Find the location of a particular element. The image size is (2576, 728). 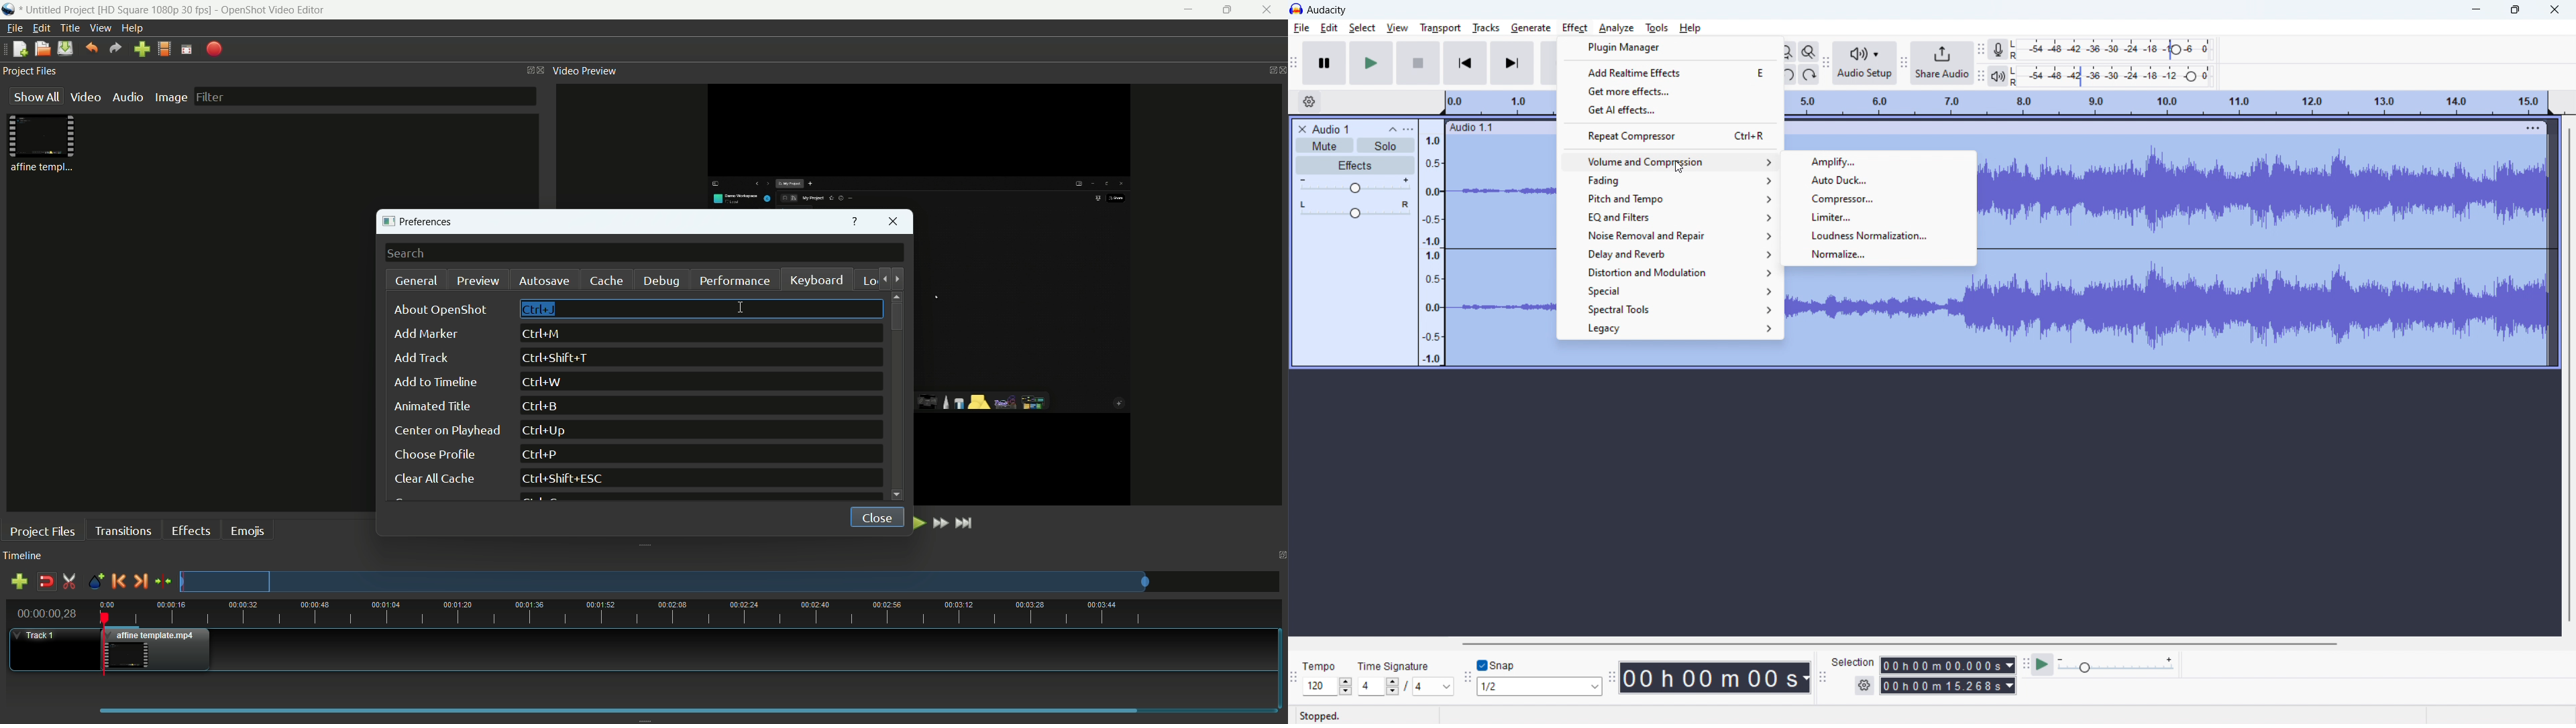

keyboard shortcut is located at coordinates (539, 455).